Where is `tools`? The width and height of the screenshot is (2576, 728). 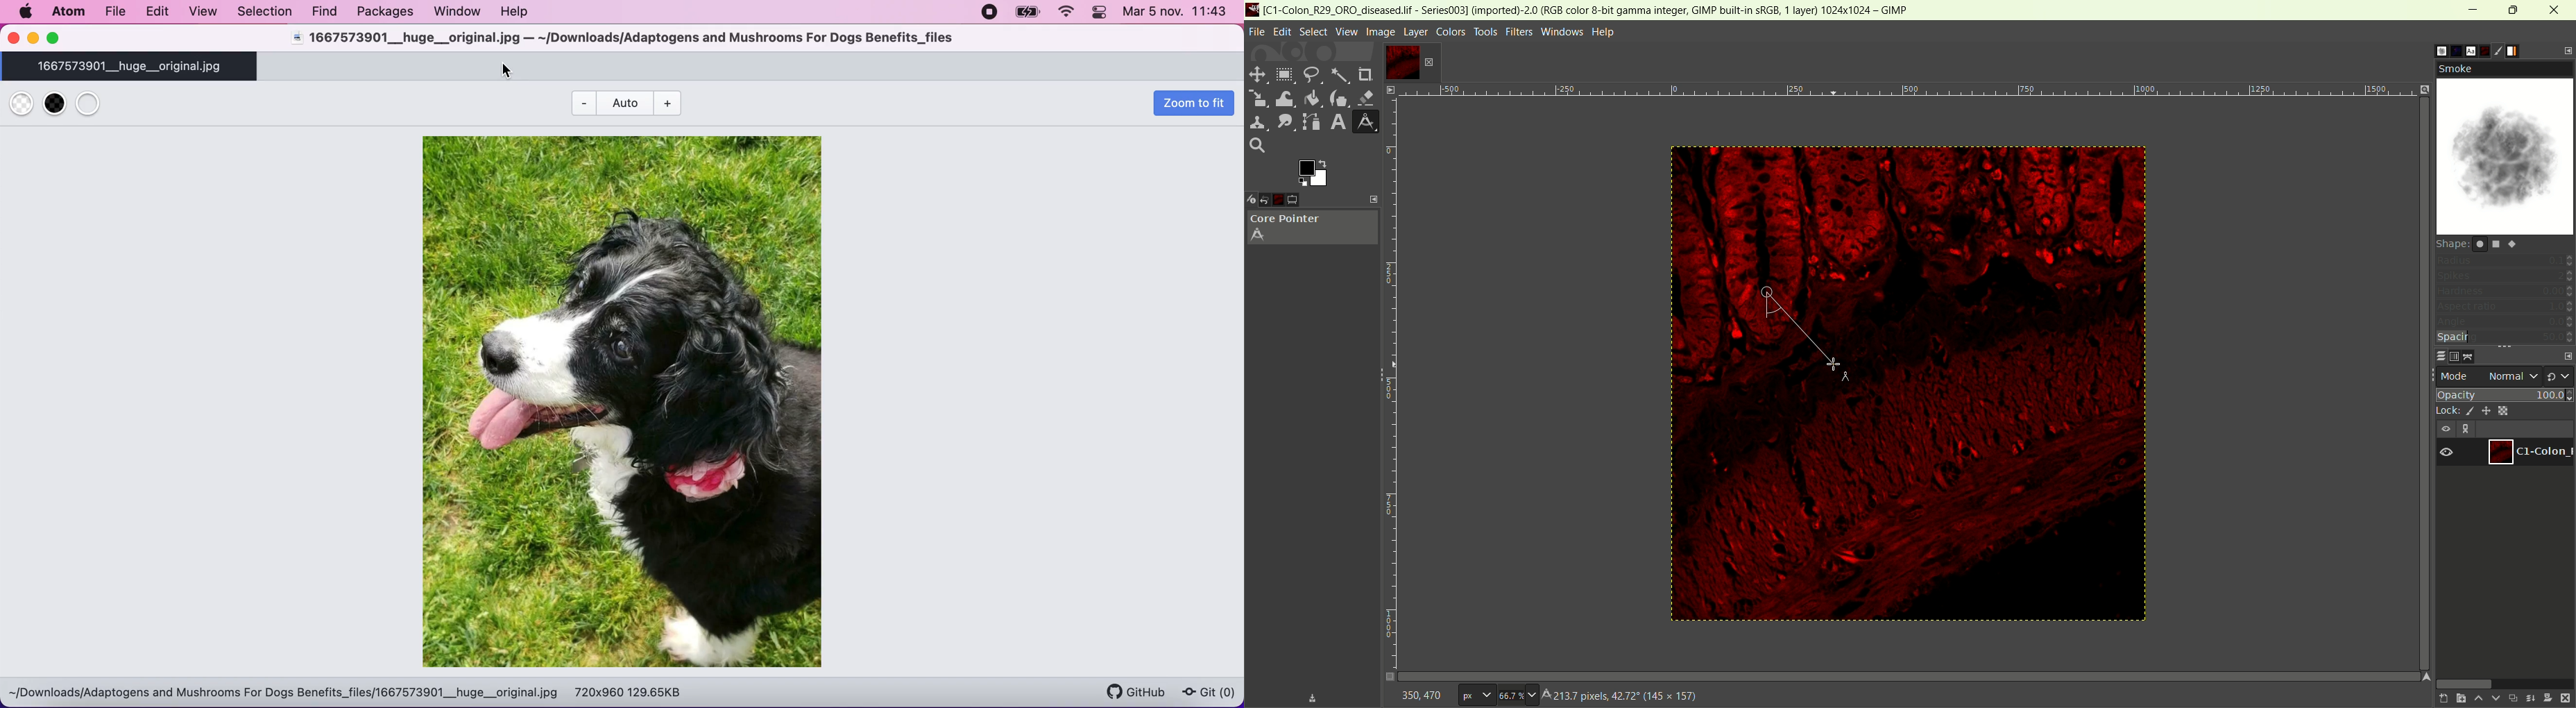 tools is located at coordinates (1487, 32).